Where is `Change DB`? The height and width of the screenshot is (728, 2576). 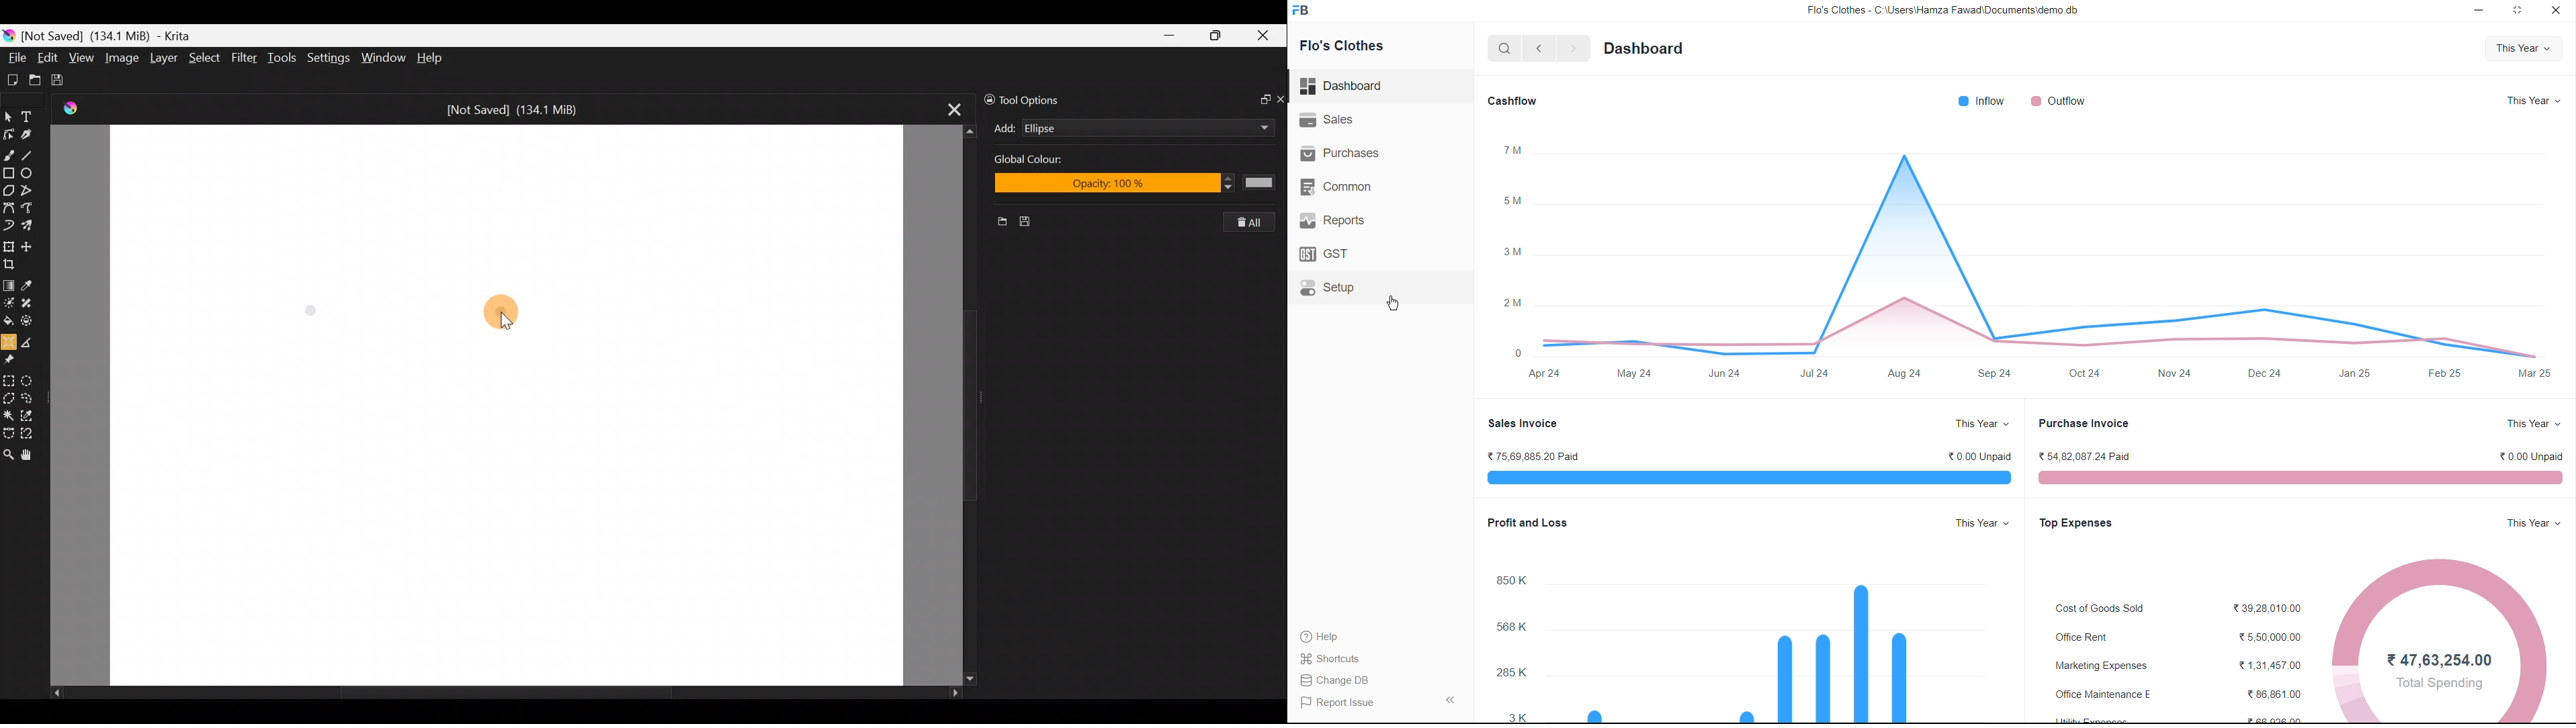
Change DB is located at coordinates (1339, 681).